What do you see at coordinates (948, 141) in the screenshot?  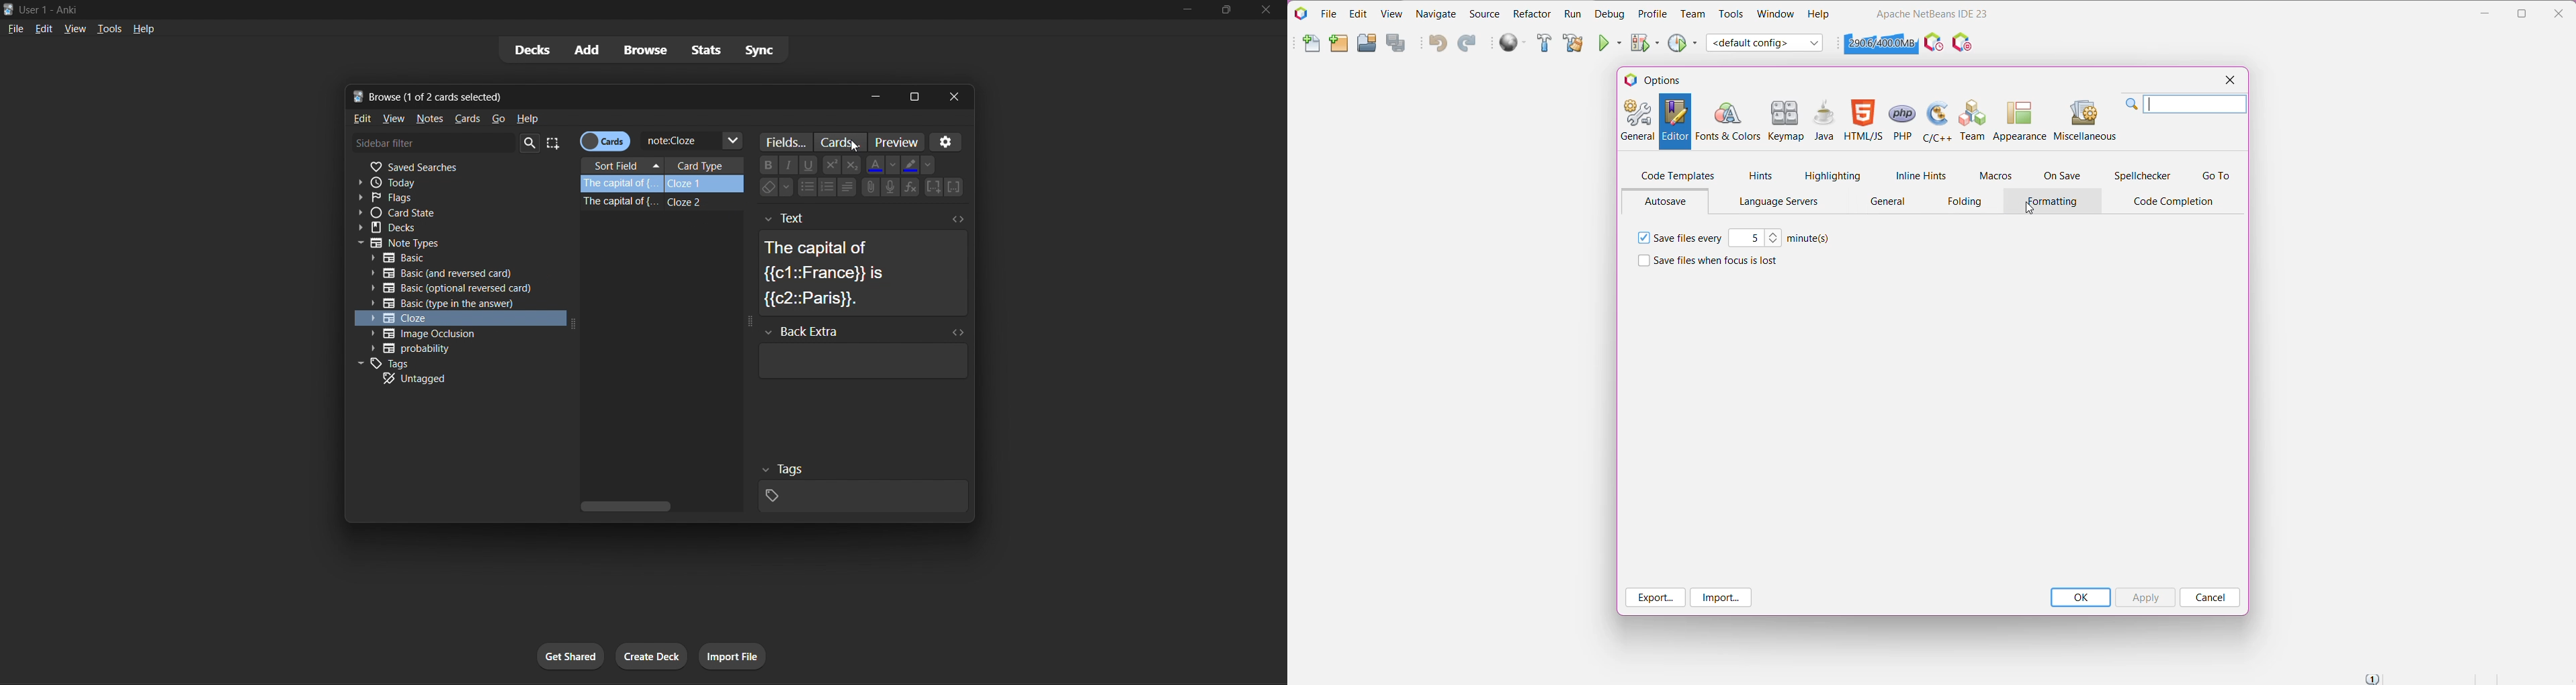 I see `options` at bounding box center [948, 141].